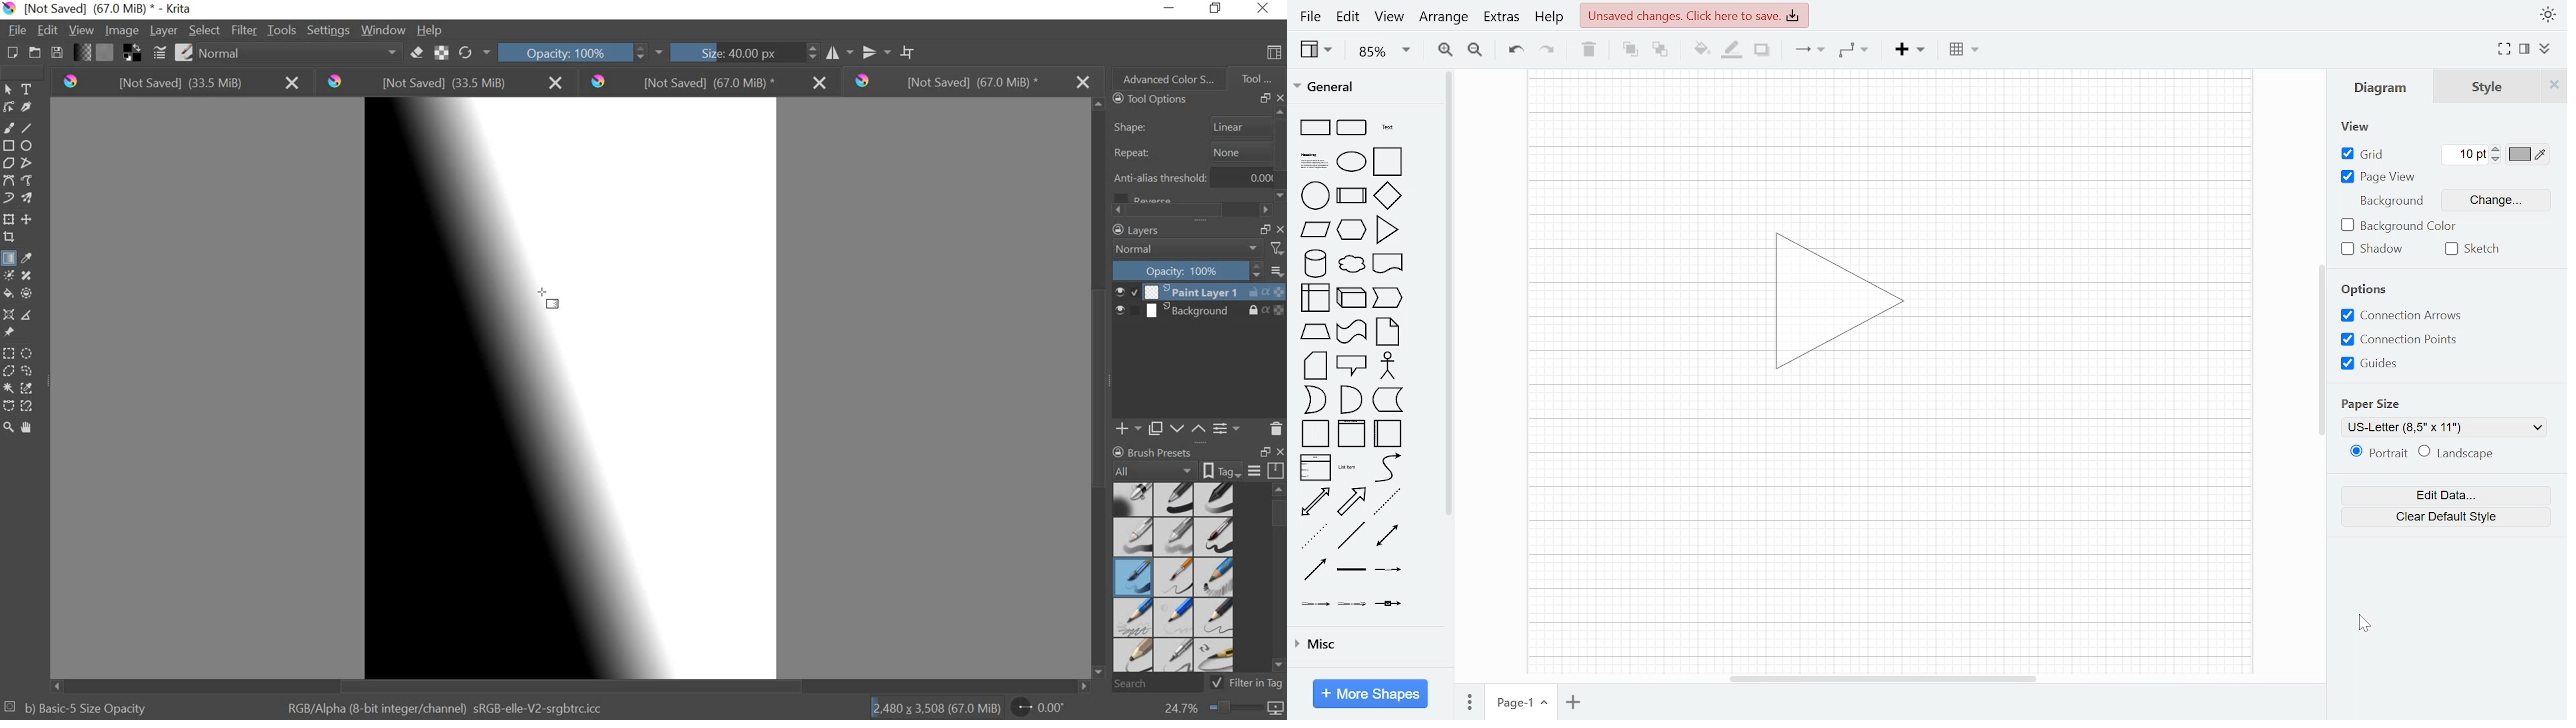 This screenshot has height=728, width=2576. Describe the element at coordinates (2497, 159) in the screenshot. I see `Decrease grid pt` at that location.